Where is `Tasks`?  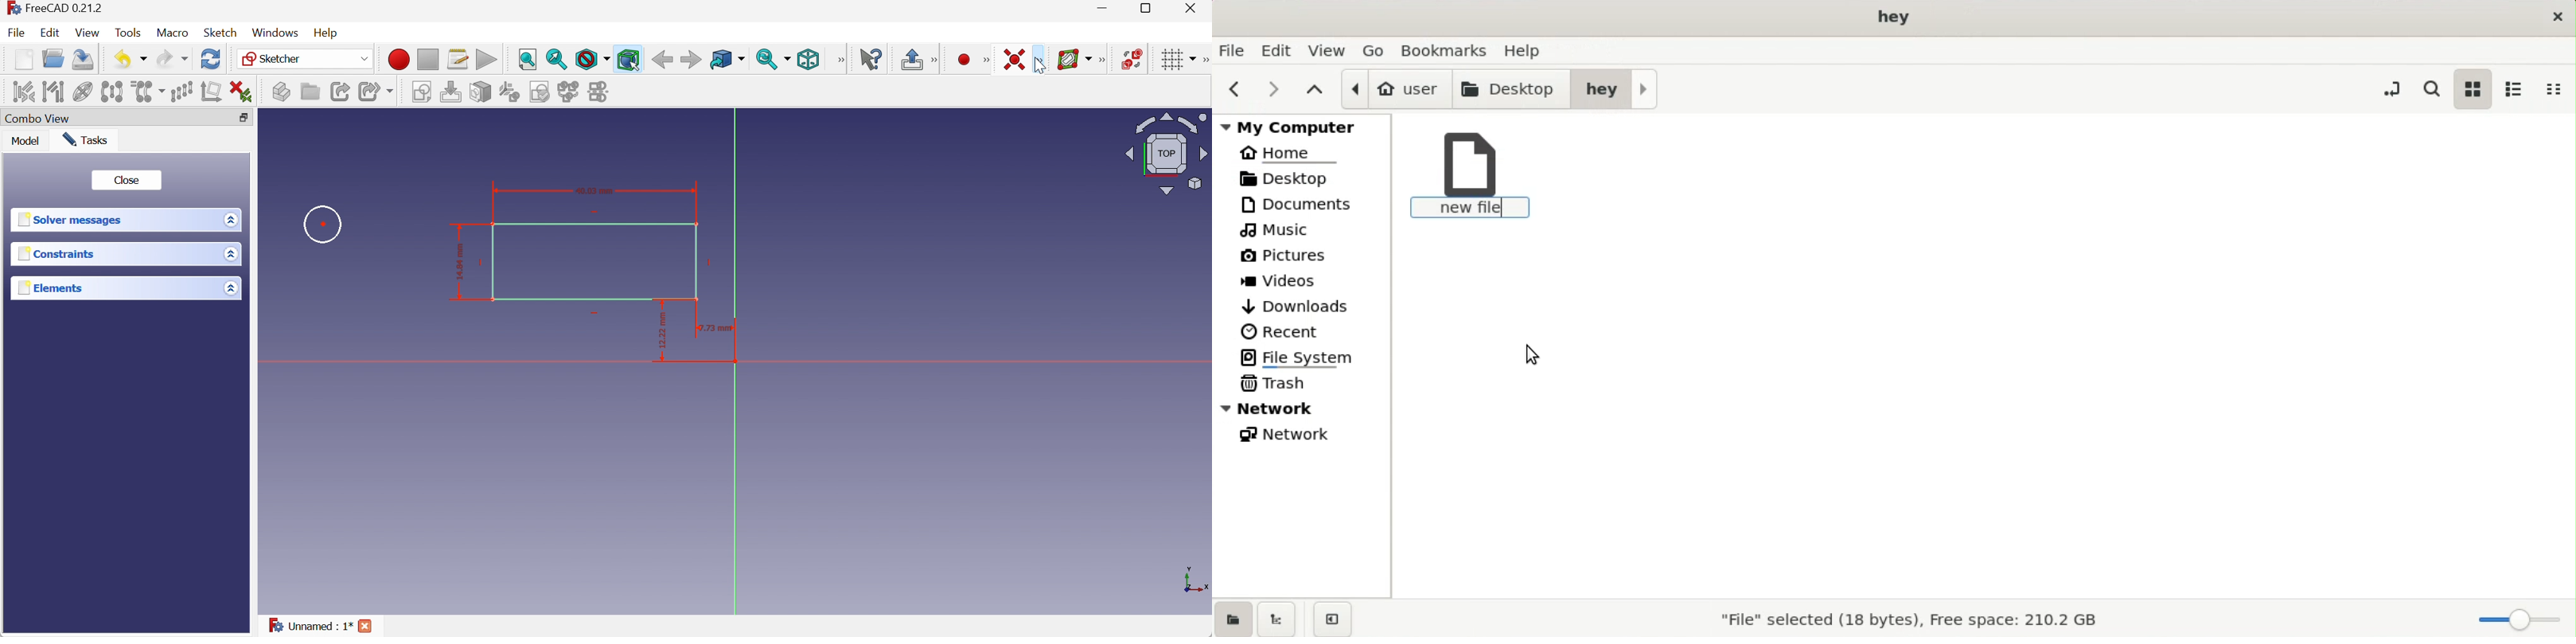
Tasks is located at coordinates (85, 140).